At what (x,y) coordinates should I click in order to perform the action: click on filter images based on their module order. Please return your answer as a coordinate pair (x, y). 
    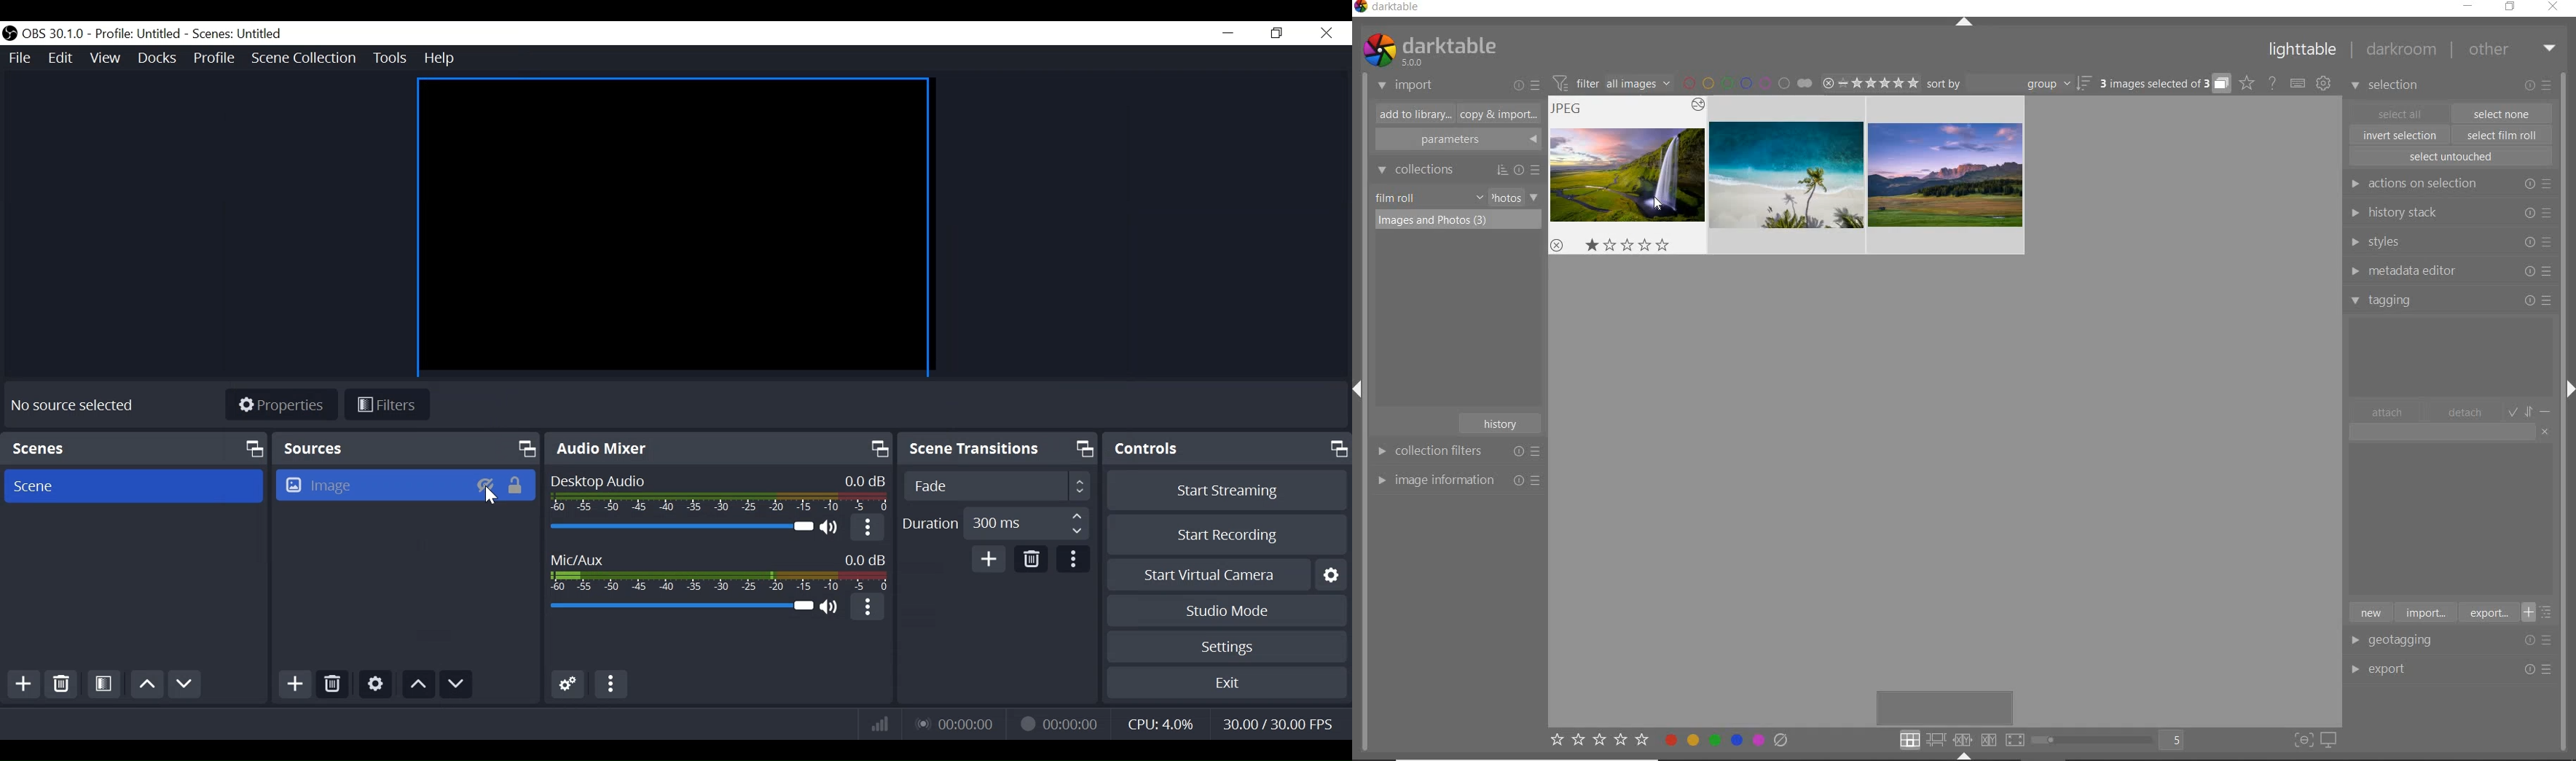
    Looking at the image, I should click on (1609, 82).